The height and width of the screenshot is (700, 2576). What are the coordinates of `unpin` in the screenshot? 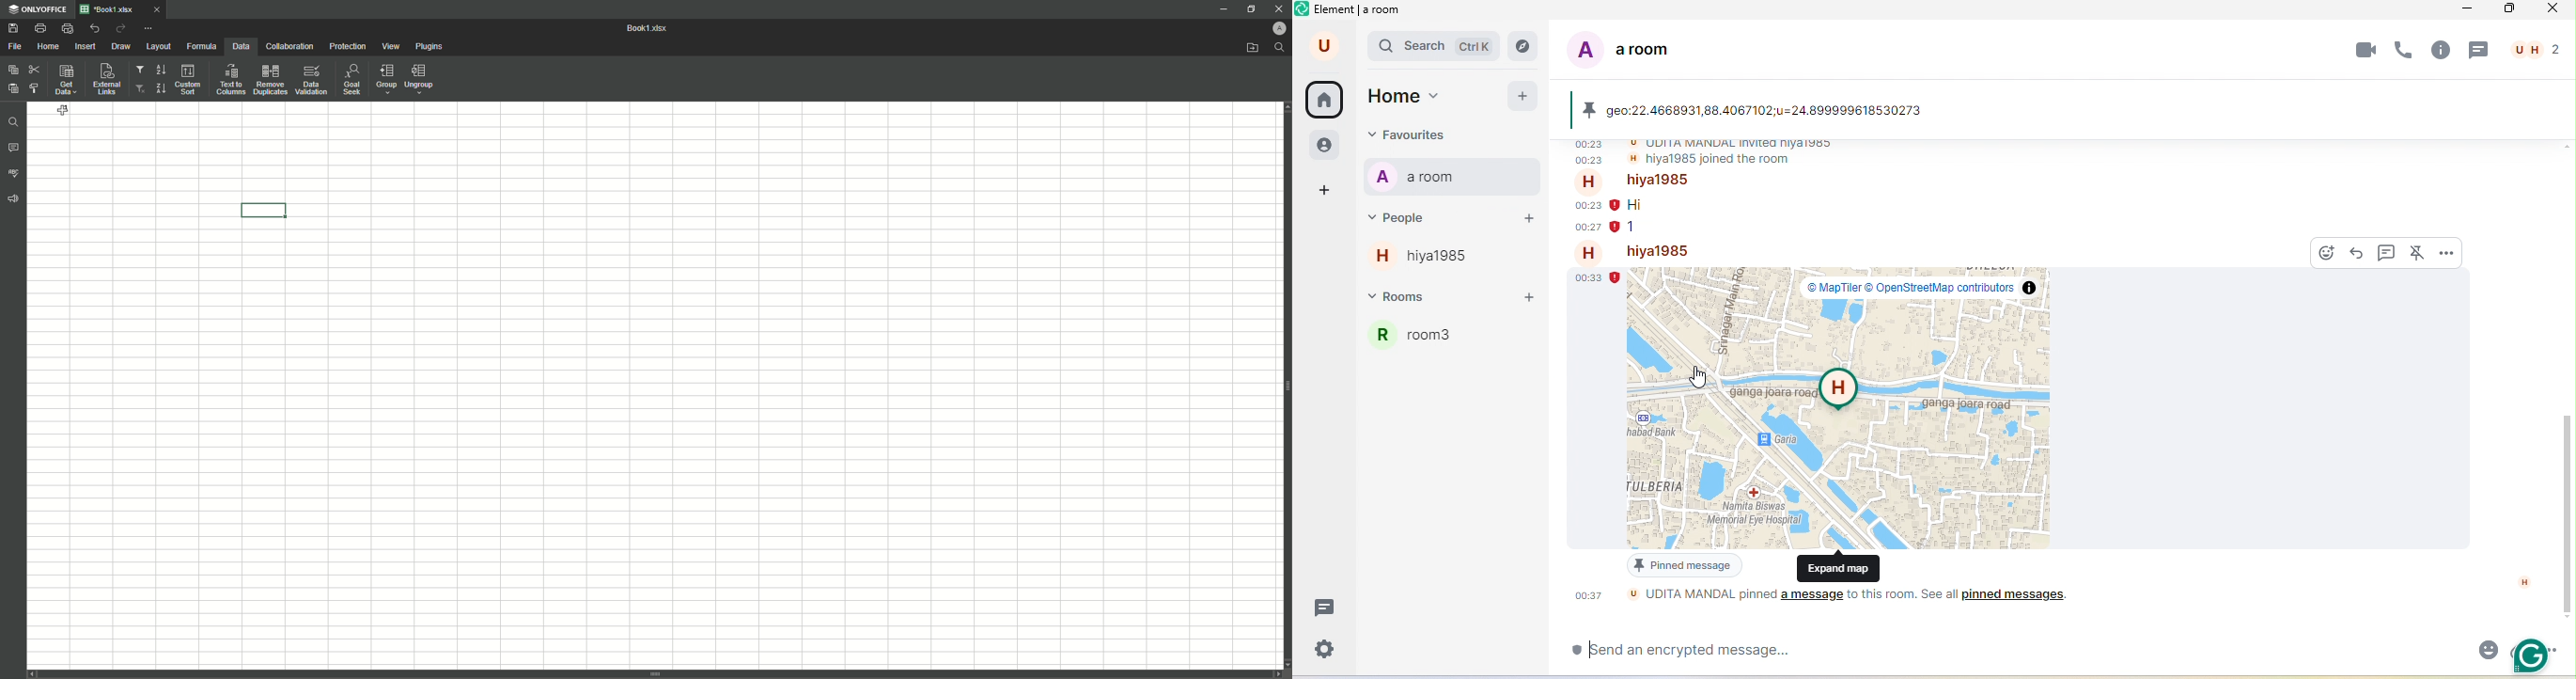 It's located at (2419, 252).